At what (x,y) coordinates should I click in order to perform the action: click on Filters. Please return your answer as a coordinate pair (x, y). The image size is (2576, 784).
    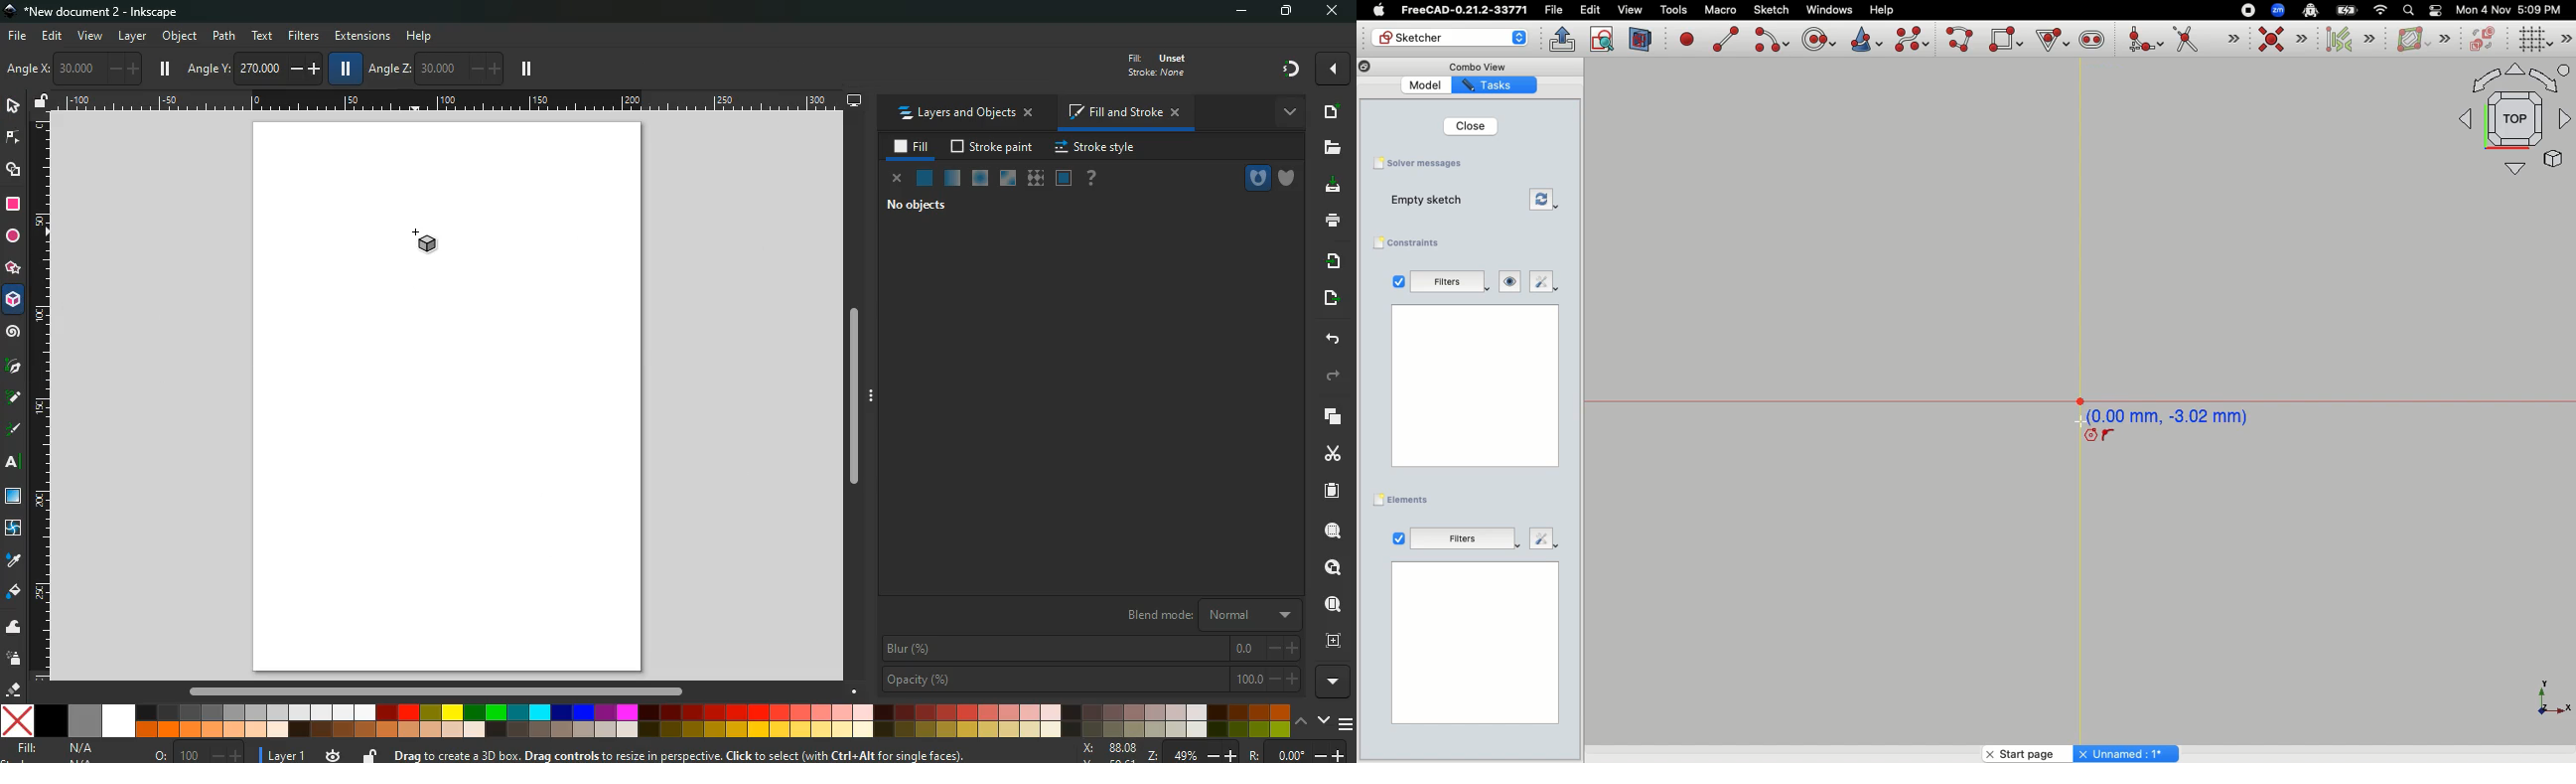
    Looking at the image, I should click on (1464, 537).